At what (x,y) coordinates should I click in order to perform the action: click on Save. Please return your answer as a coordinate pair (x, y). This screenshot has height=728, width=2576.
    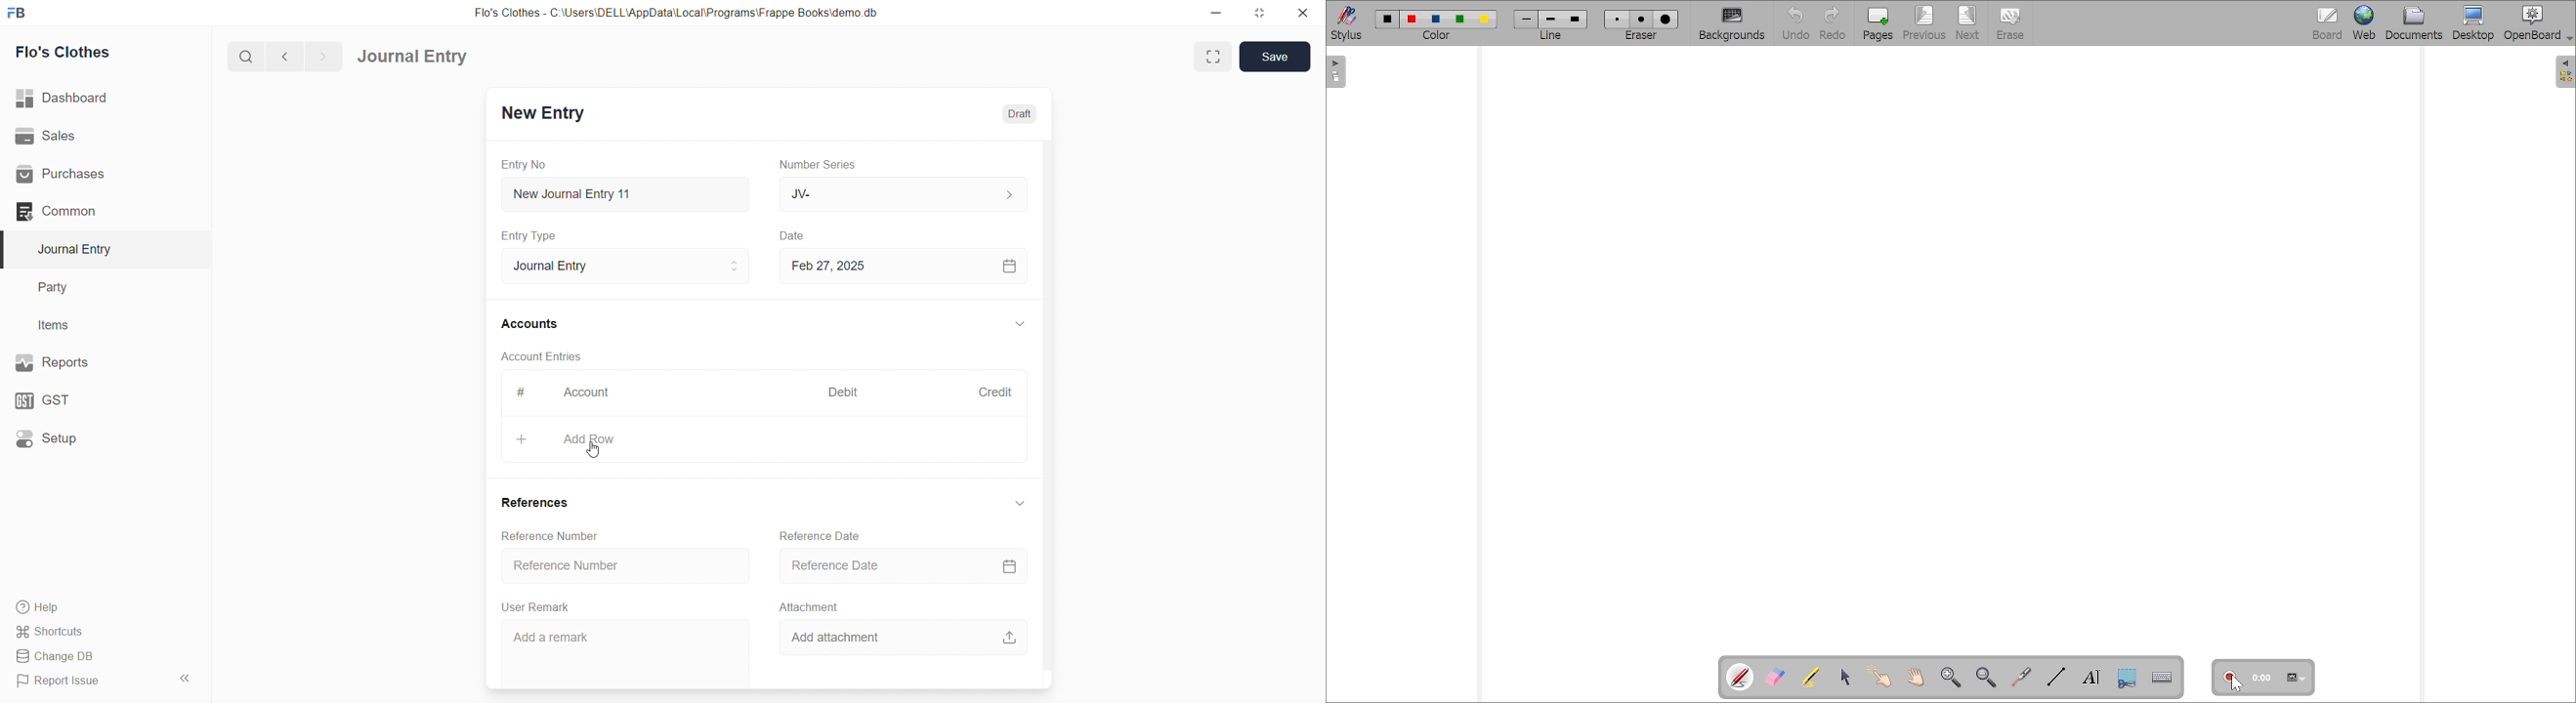
    Looking at the image, I should click on (1276, 57).